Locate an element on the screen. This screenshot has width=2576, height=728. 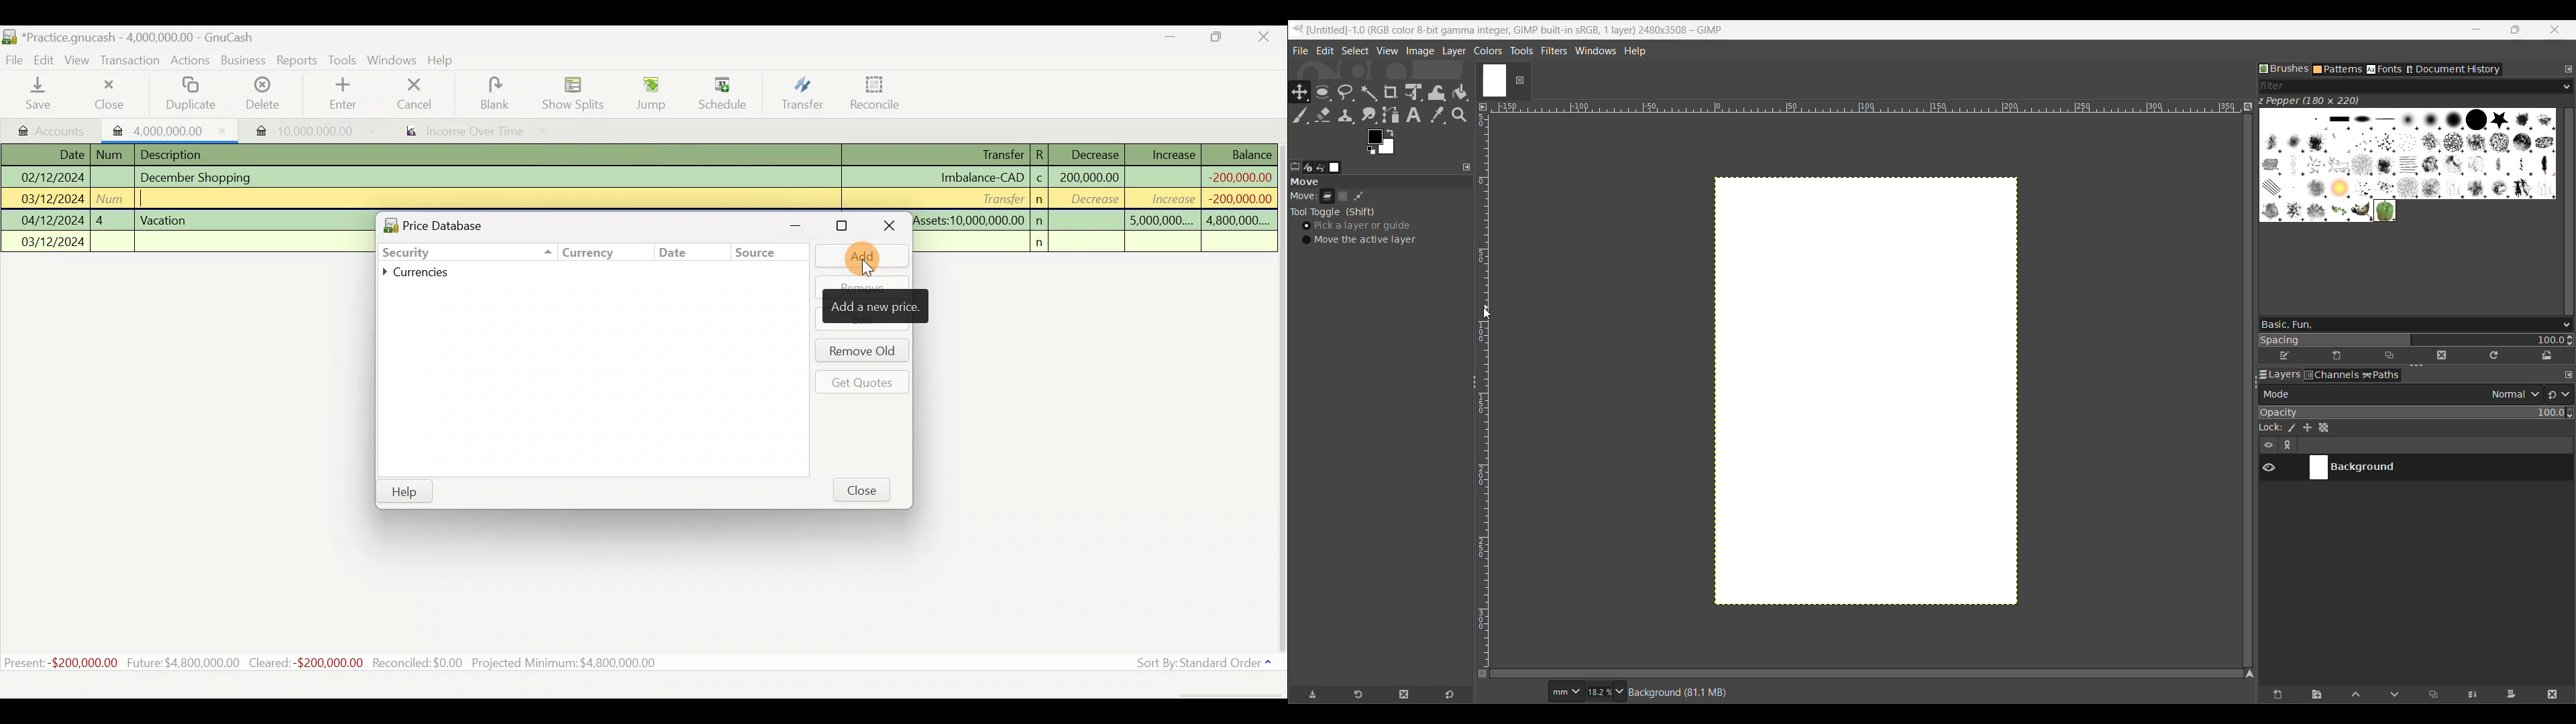
4,800,000 is located at coordinates (1236, 221).